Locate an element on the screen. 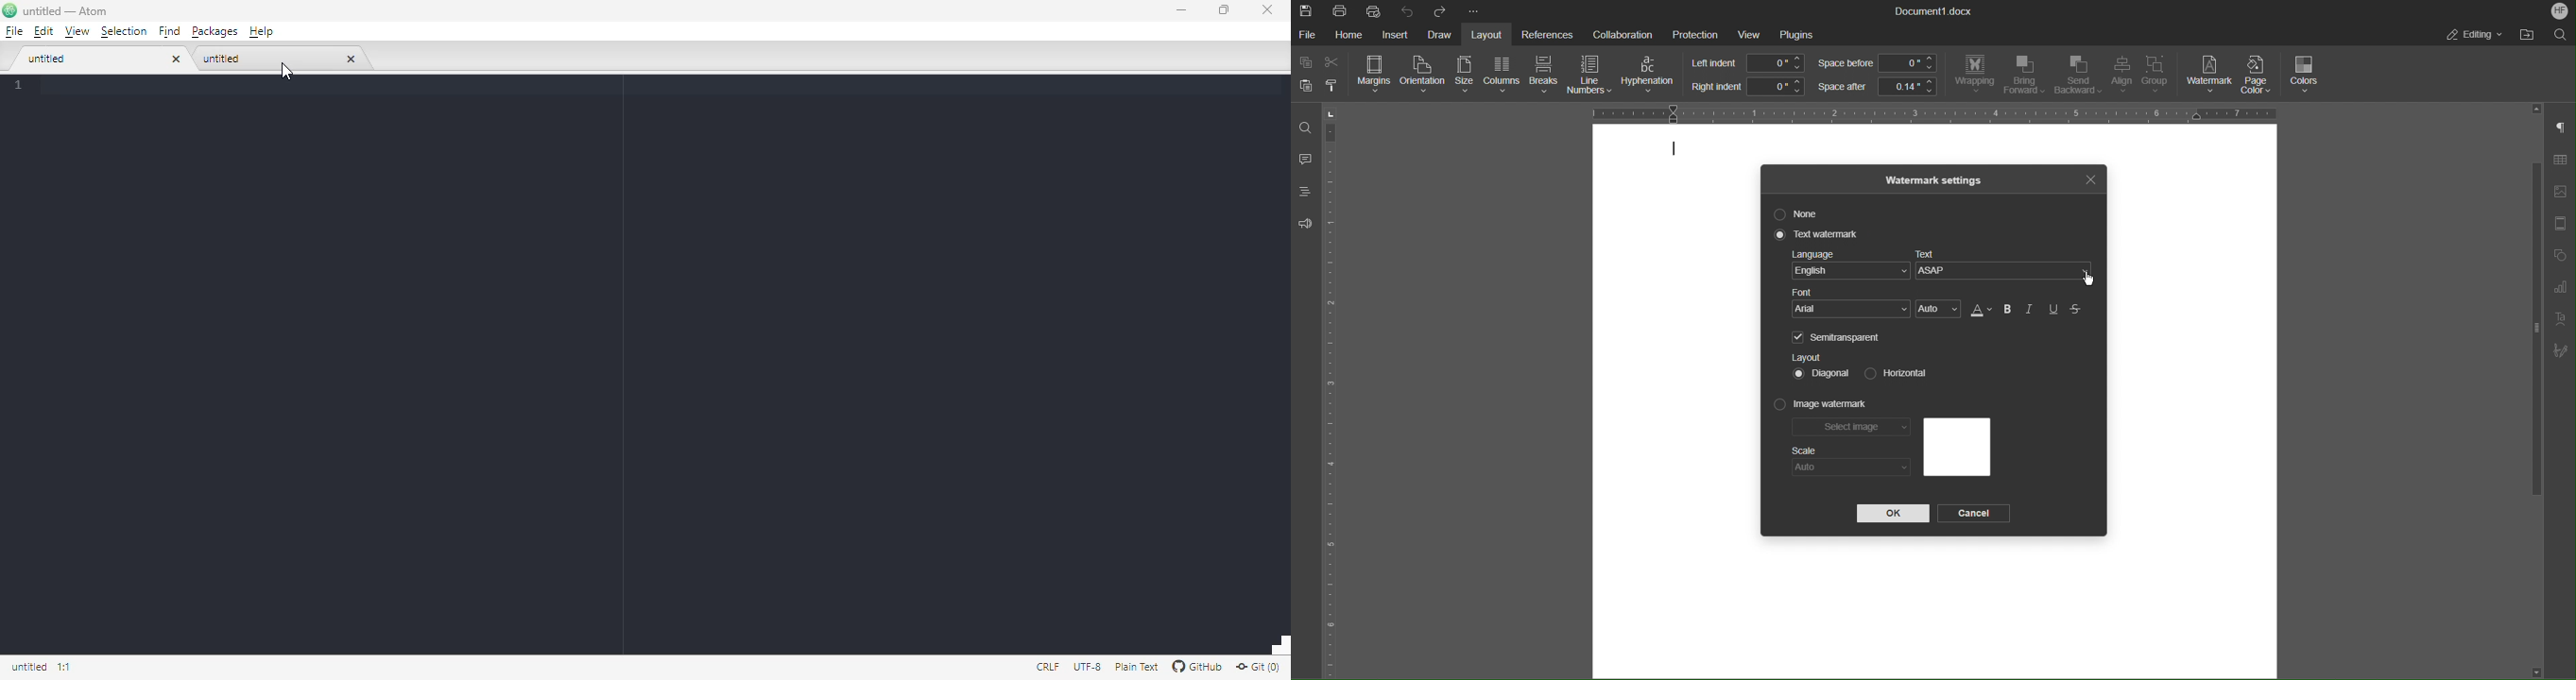 The image size is (2576, 700). Bring Forward is located at coordinates (2024, 75).